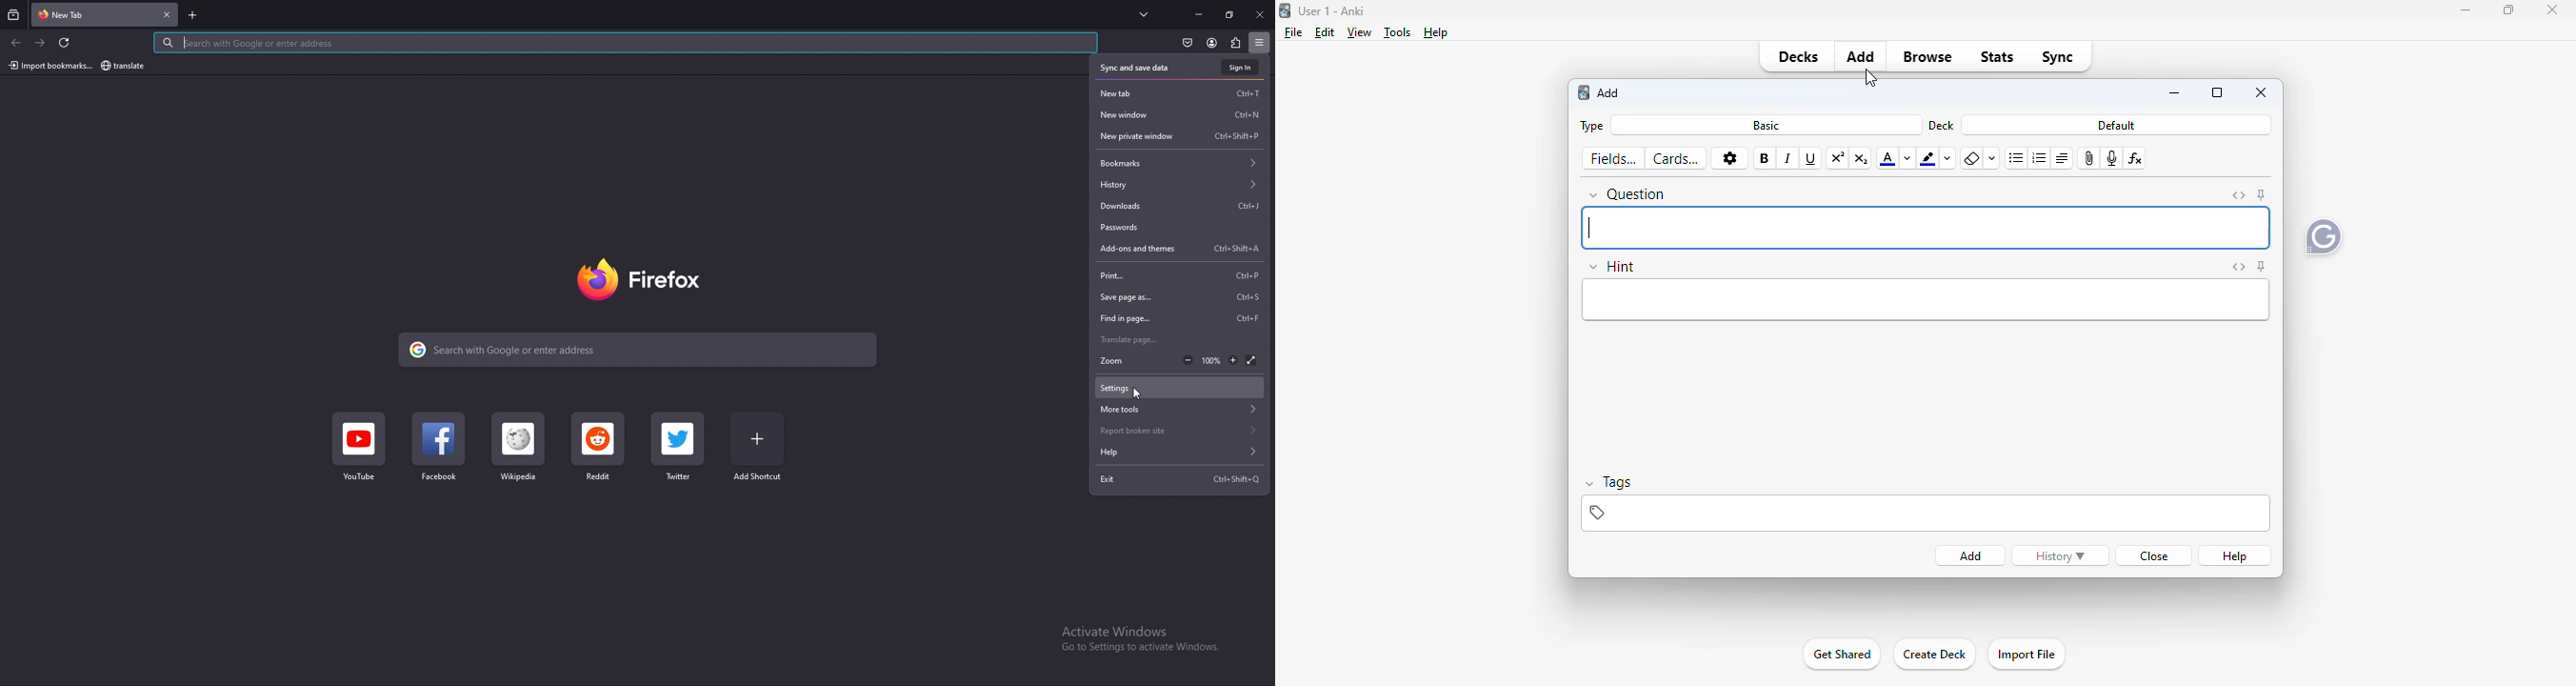 The width and height of the screenshot is (2576, 700). I want to click on firefox, so click(644, 280).